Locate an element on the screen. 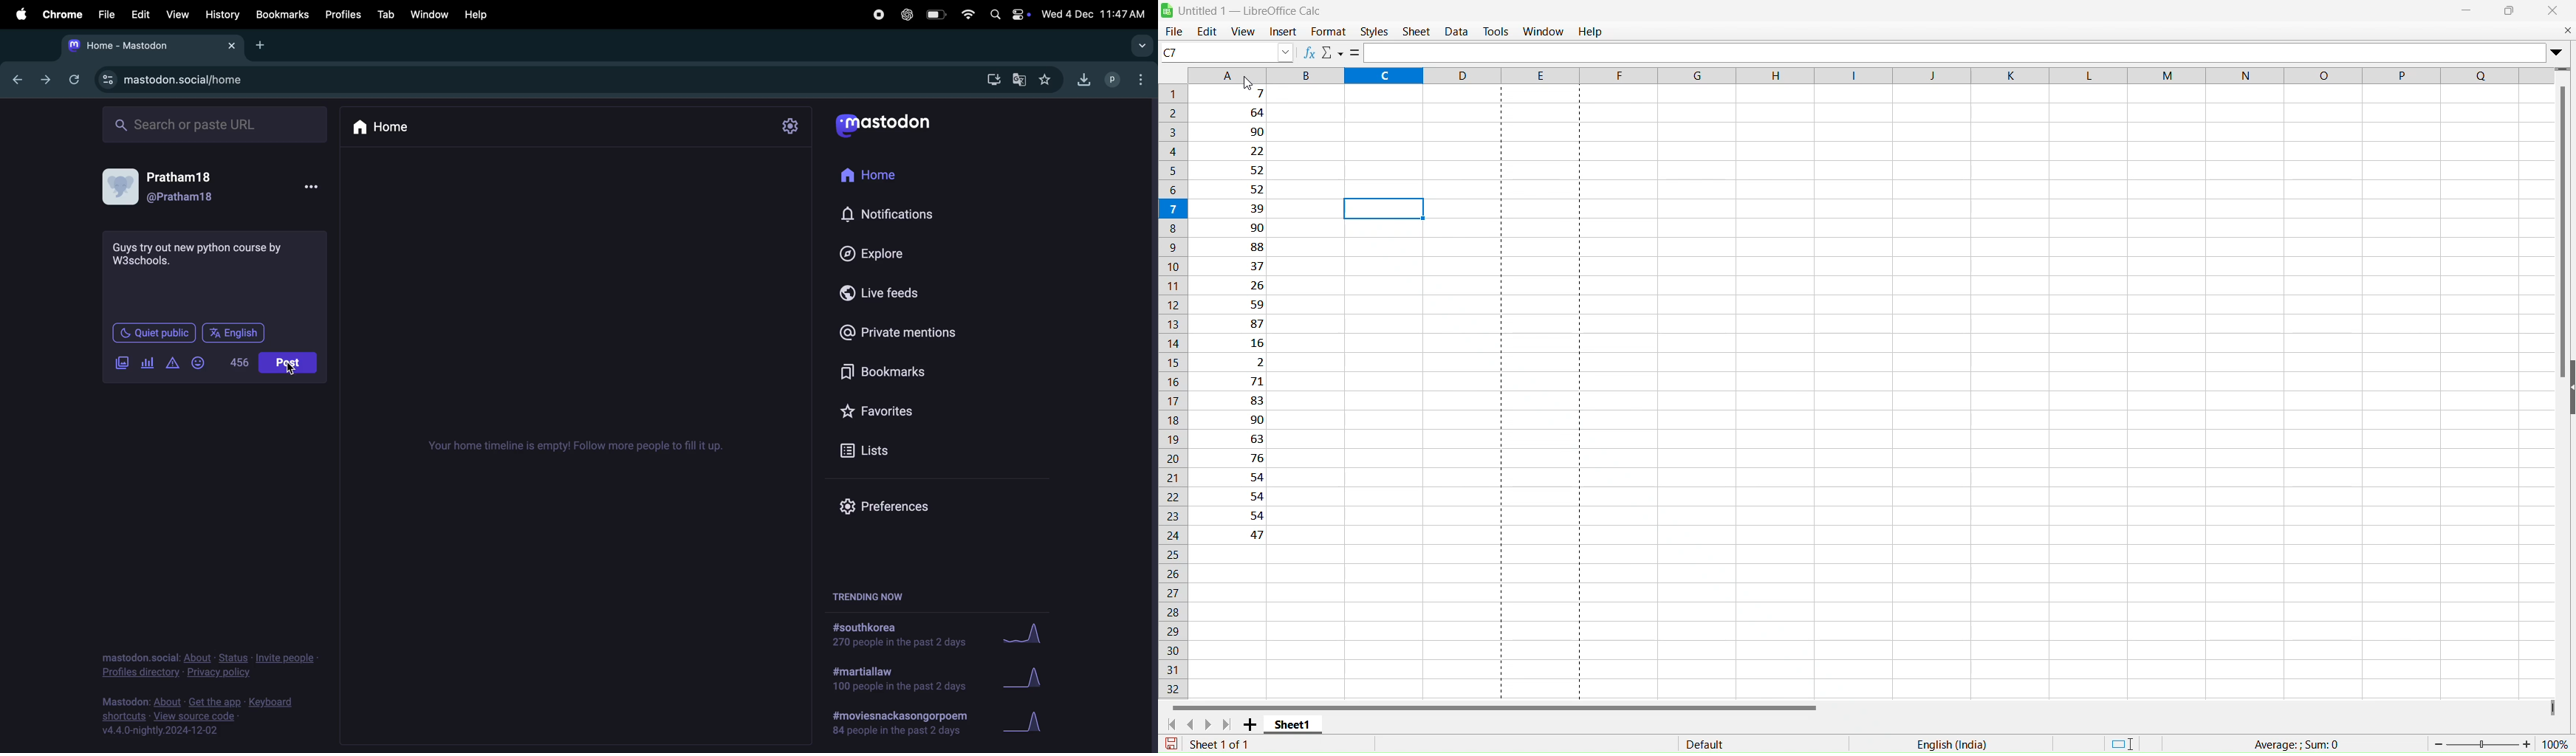  course reccomendation is located at coordinates (201, 255).